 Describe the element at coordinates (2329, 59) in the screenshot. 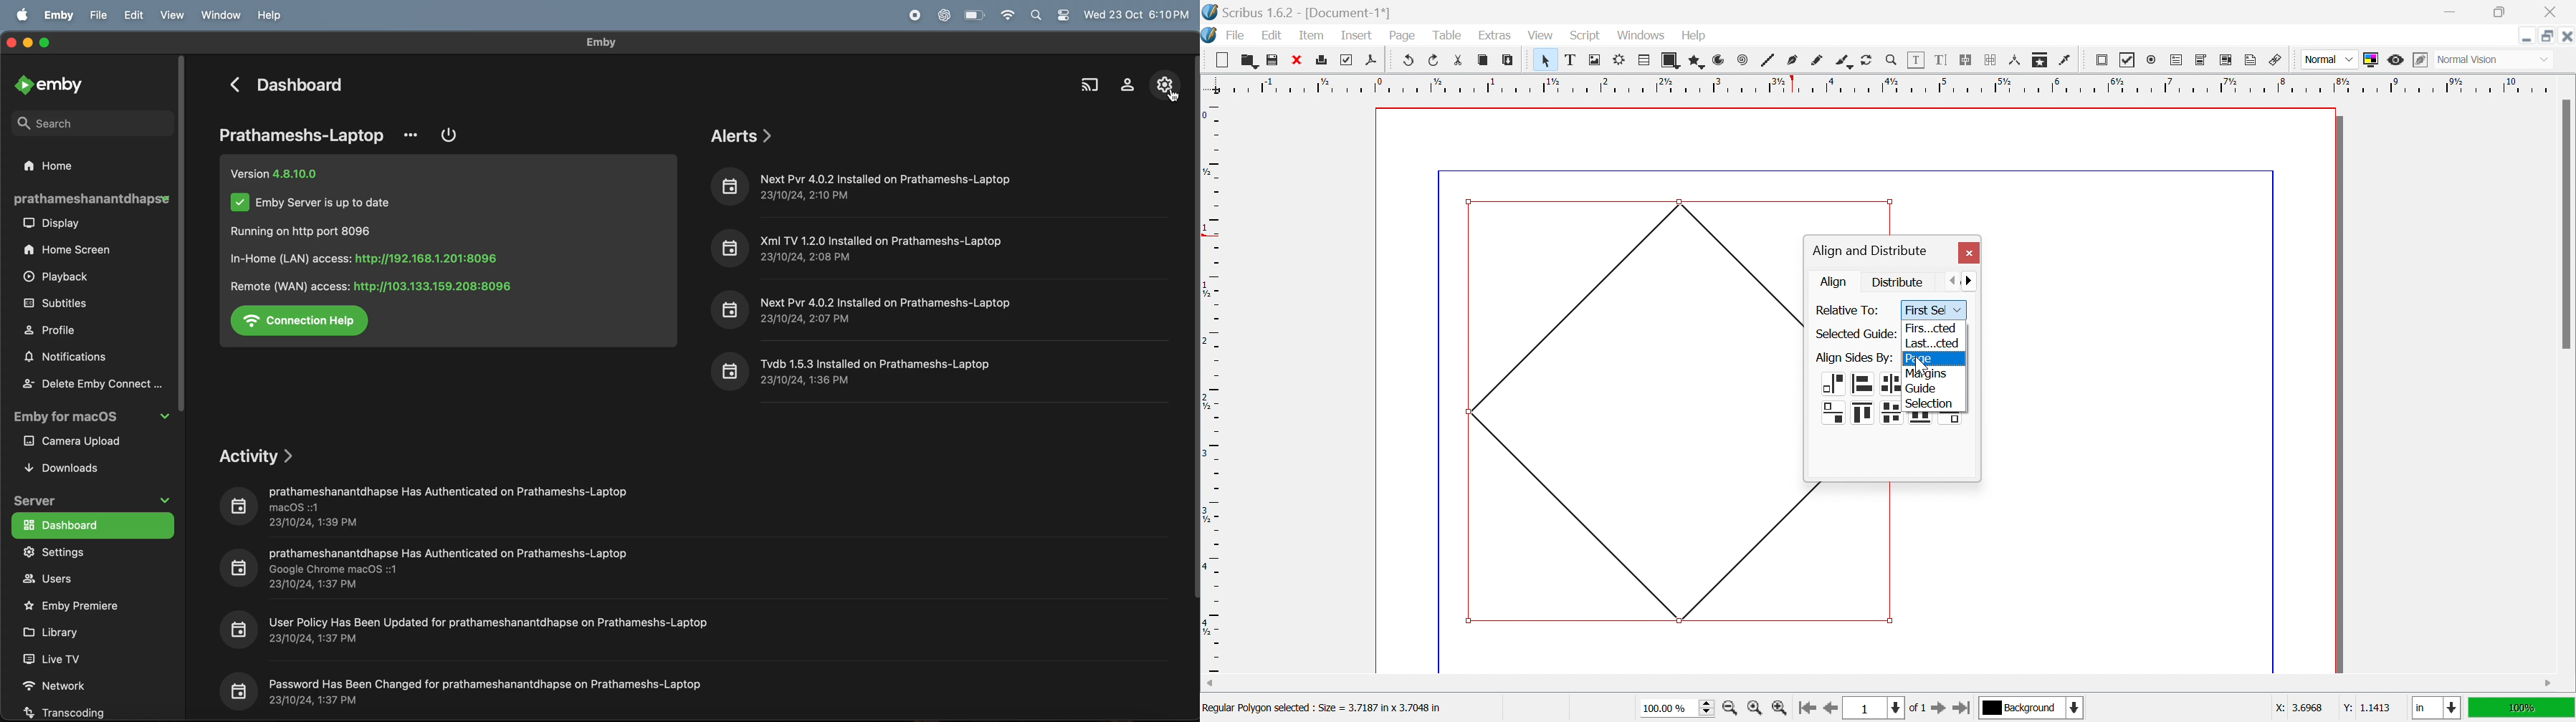

I see `Select the image preview quality` at that location.